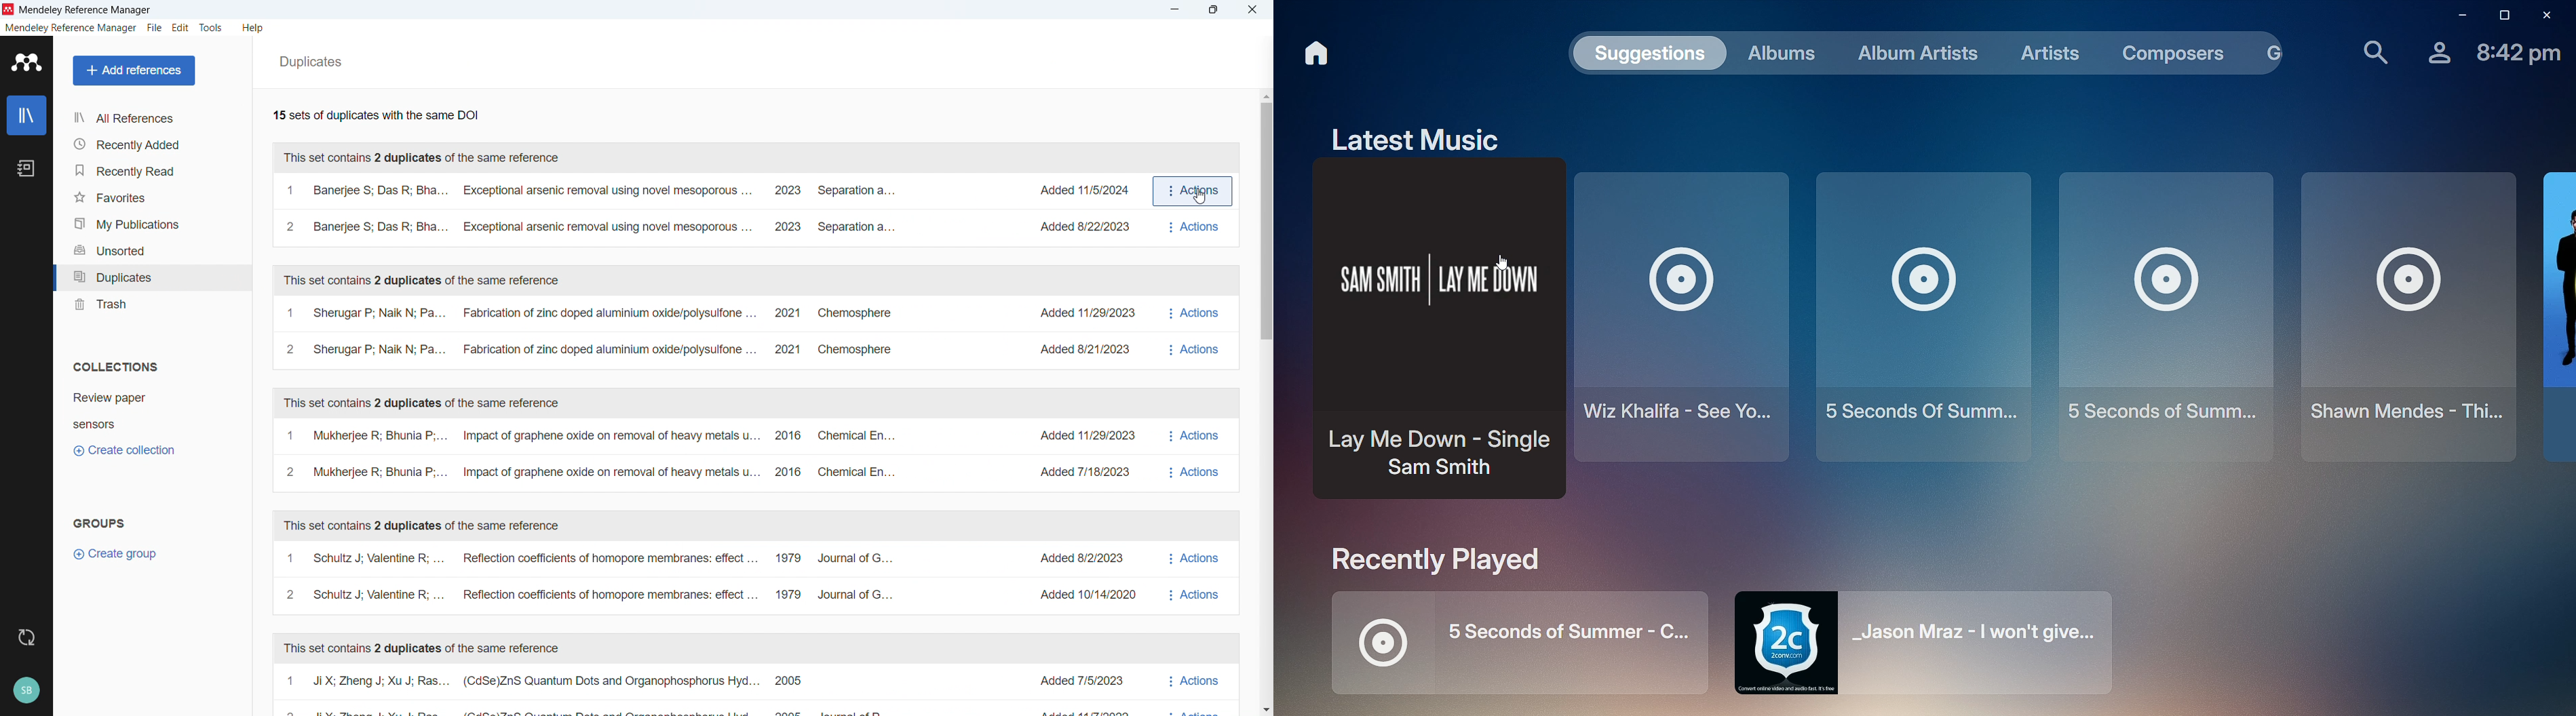 This screenshot has height=728, width=2576. Describe the element at coordinates (150, 144) in the screenshot. I see `Recently added ` at that location.